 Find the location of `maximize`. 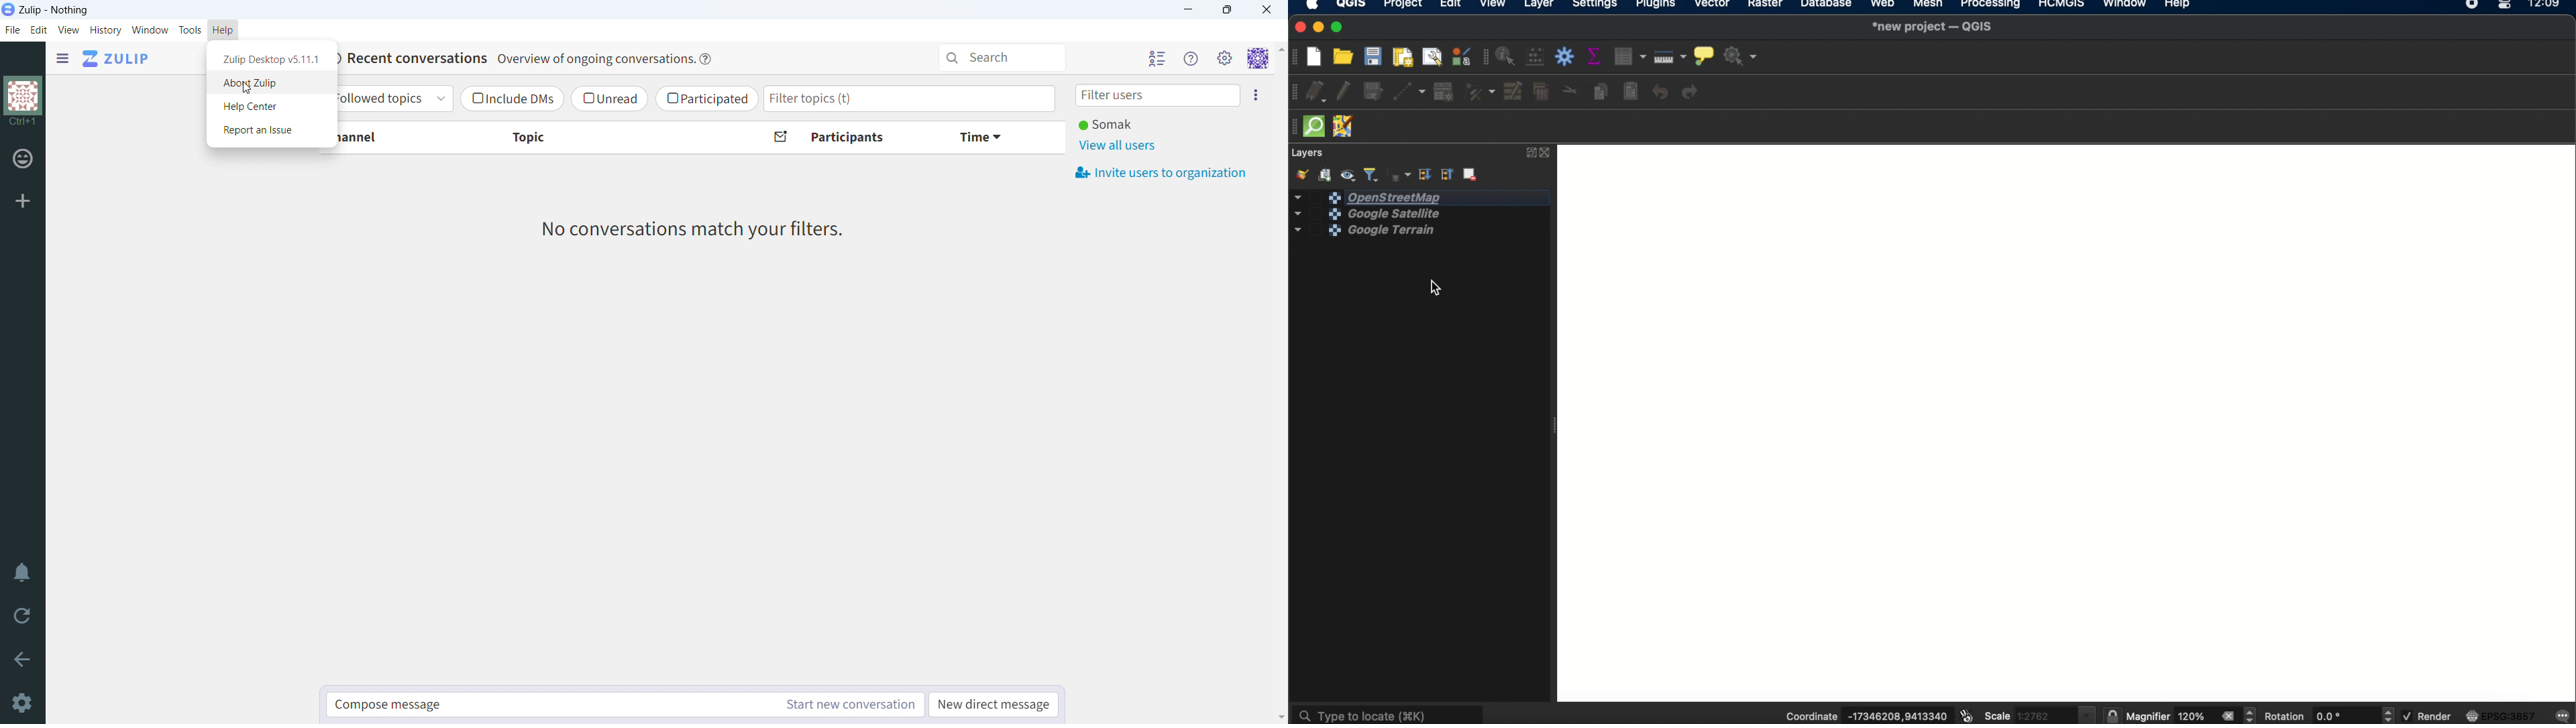

maximize is located at coordinates (1226, 10).